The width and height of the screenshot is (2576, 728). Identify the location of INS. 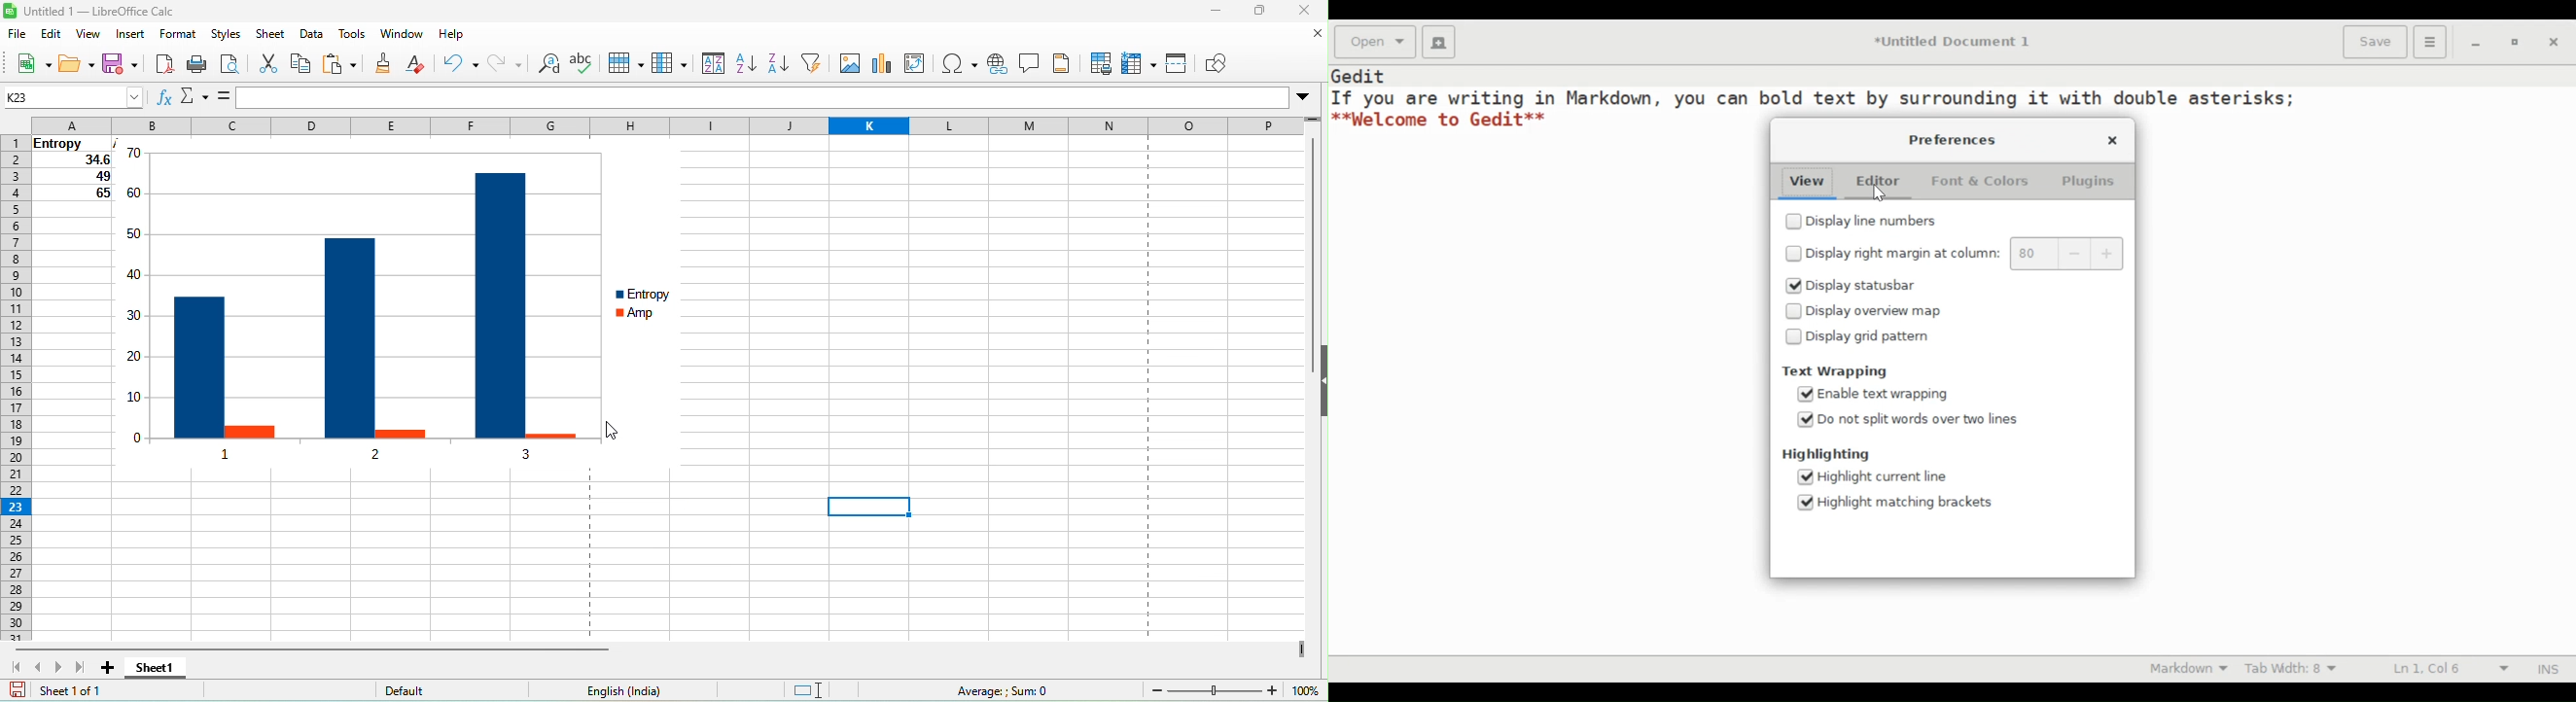
(2549, 670).